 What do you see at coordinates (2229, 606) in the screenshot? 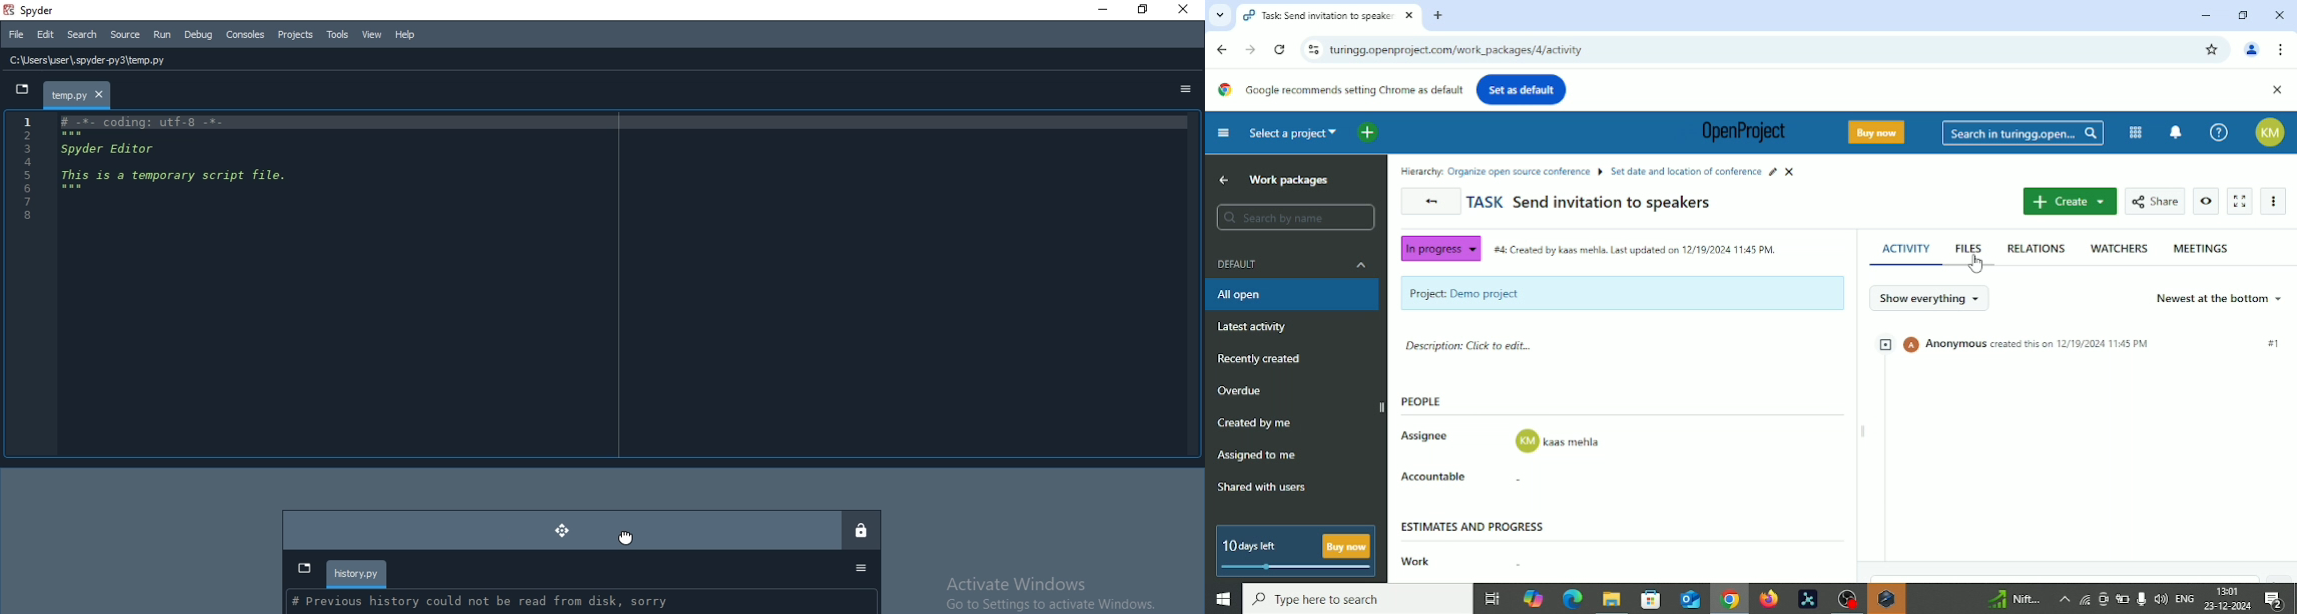
I see `Date` at bounding box center [2229, 606].